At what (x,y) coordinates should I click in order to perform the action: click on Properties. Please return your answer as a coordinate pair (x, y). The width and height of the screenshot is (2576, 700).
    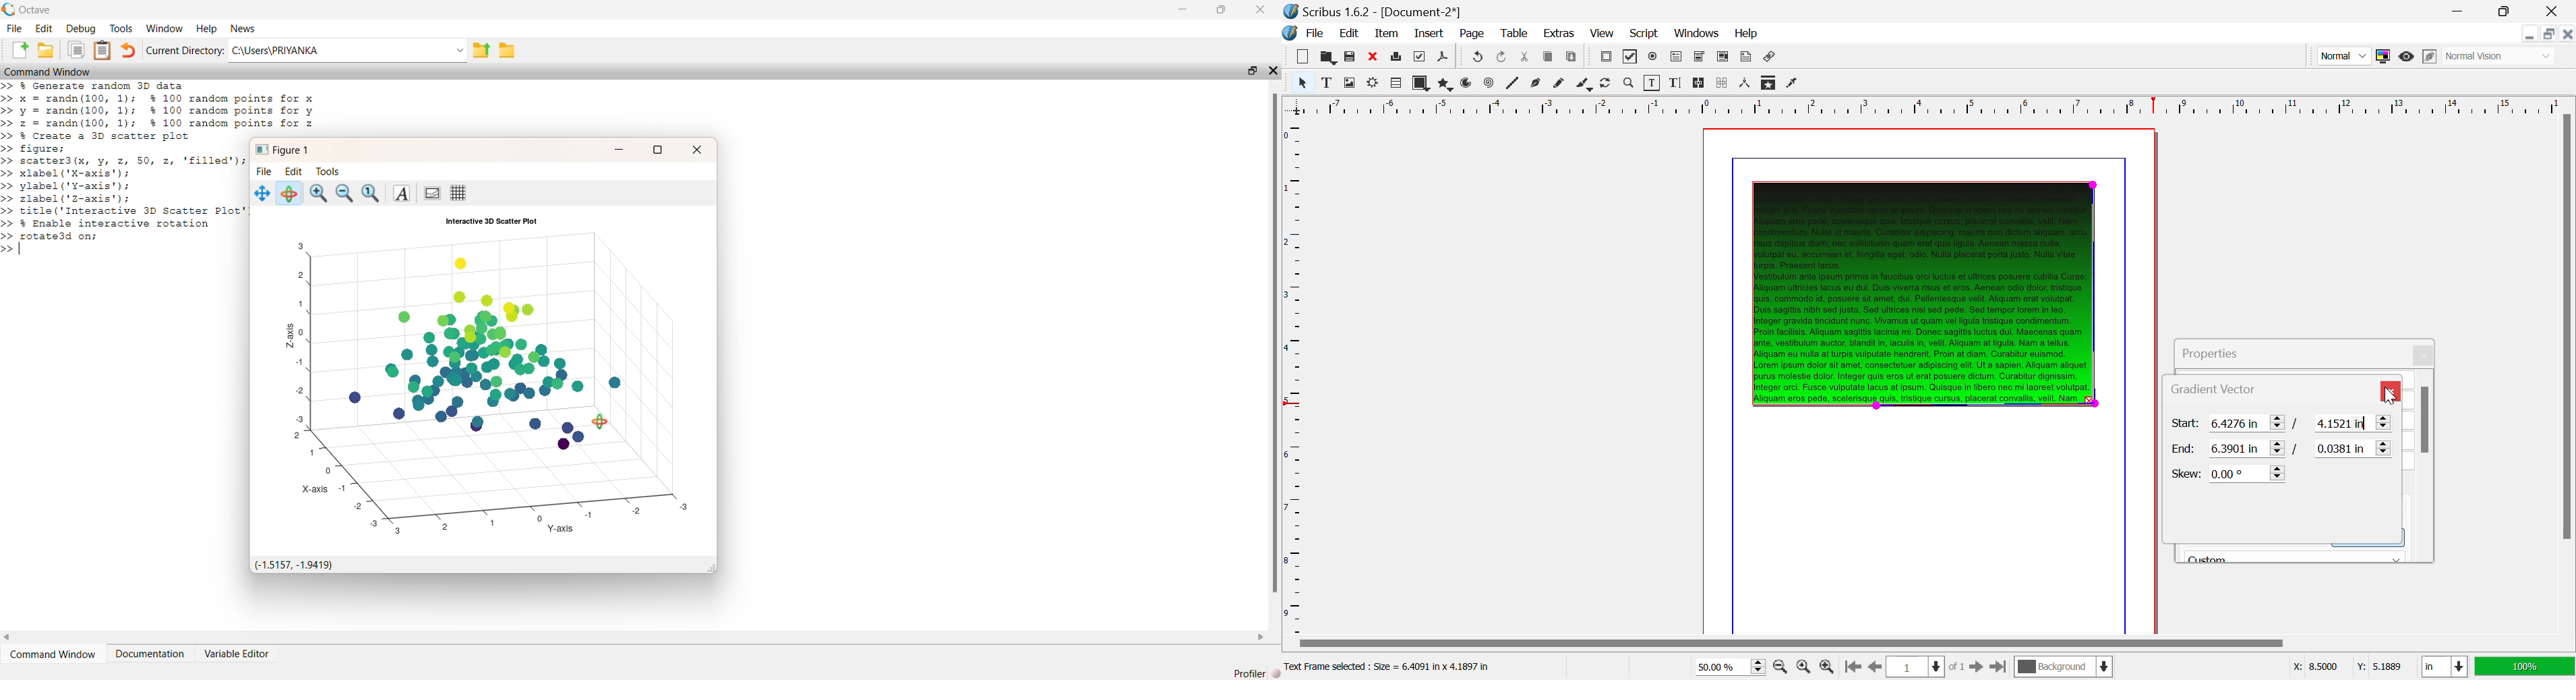
    Looking at the image, I should click on (2225, 351).